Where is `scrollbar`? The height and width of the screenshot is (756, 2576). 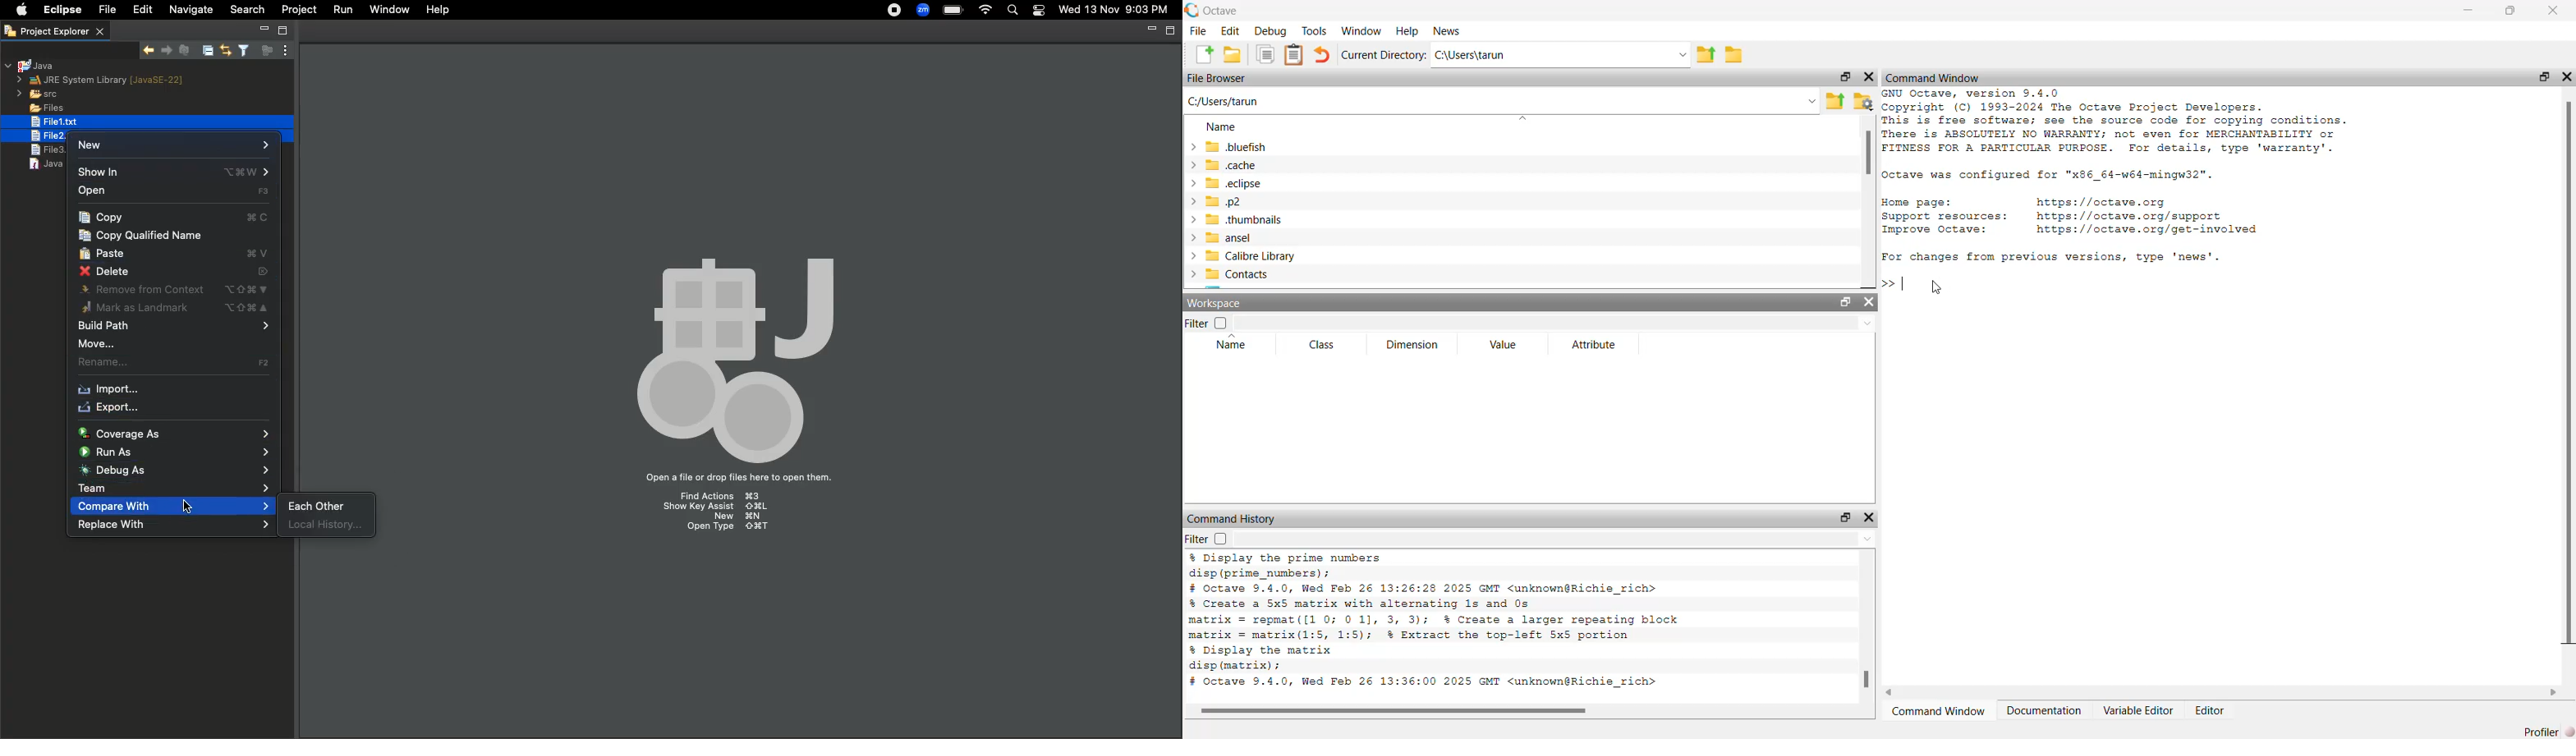 scrollbar is located at coordinates (1396, 711).